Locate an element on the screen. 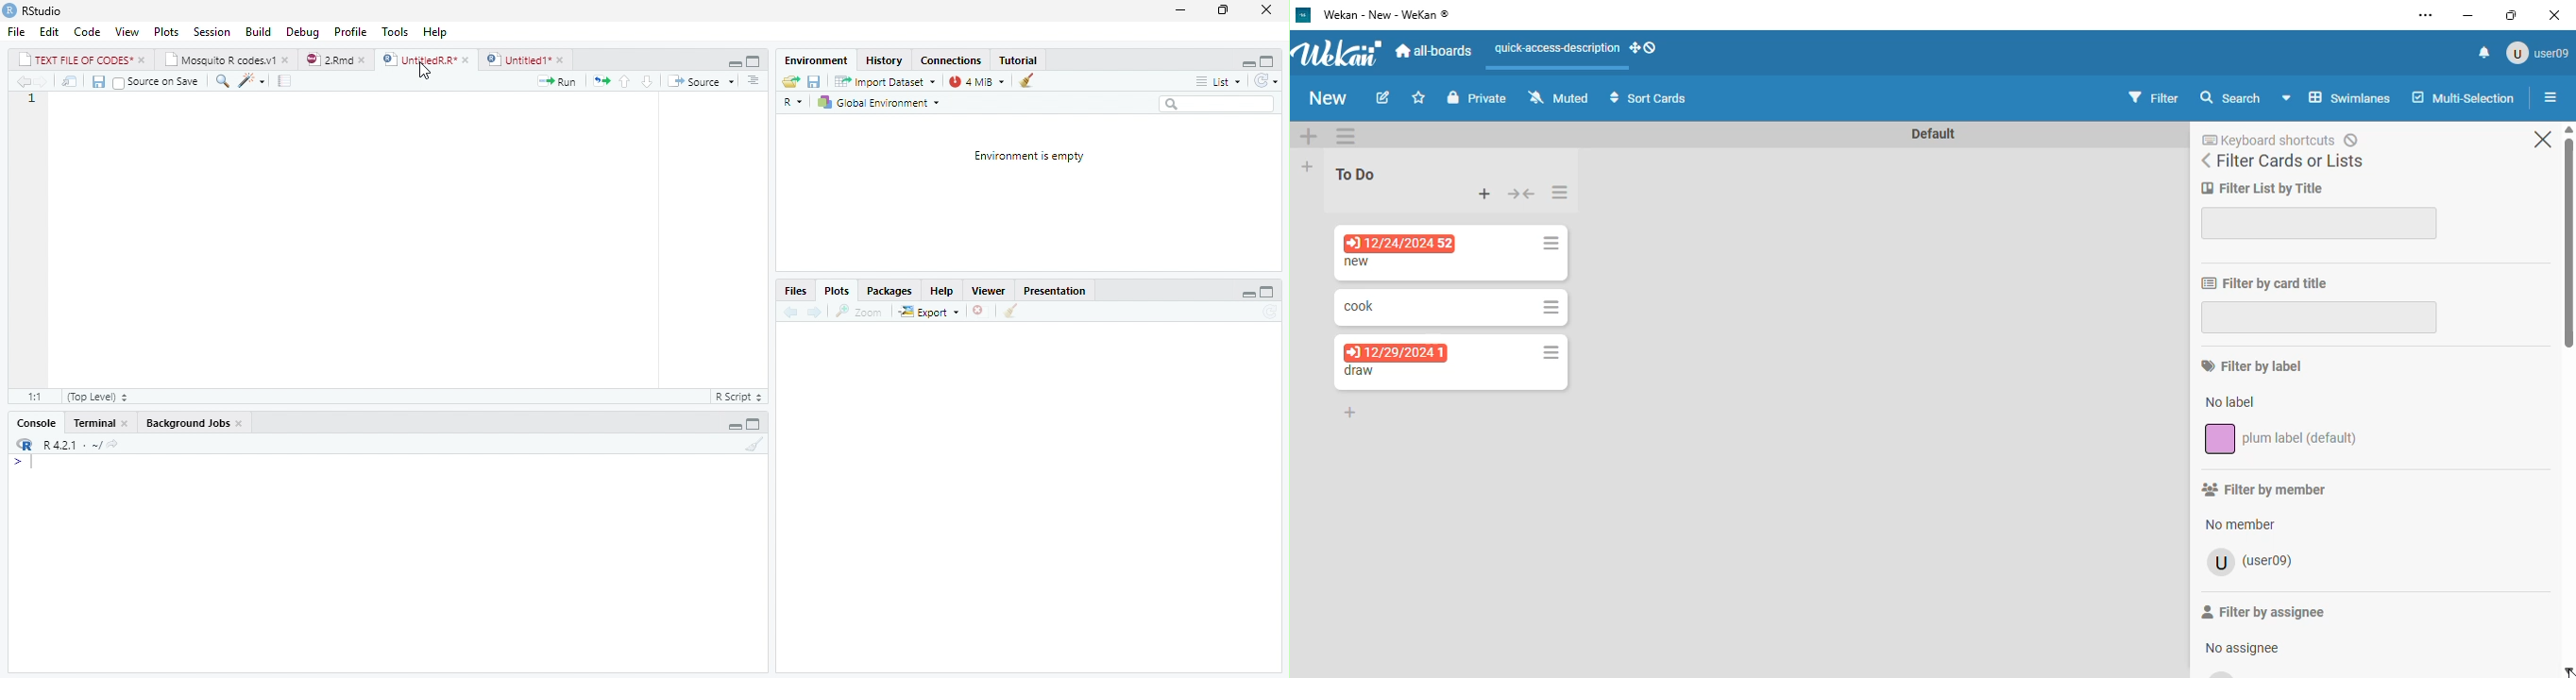 This screenshot has width=2576, height=700. Tutorial is located at coordinates (1020, 59).